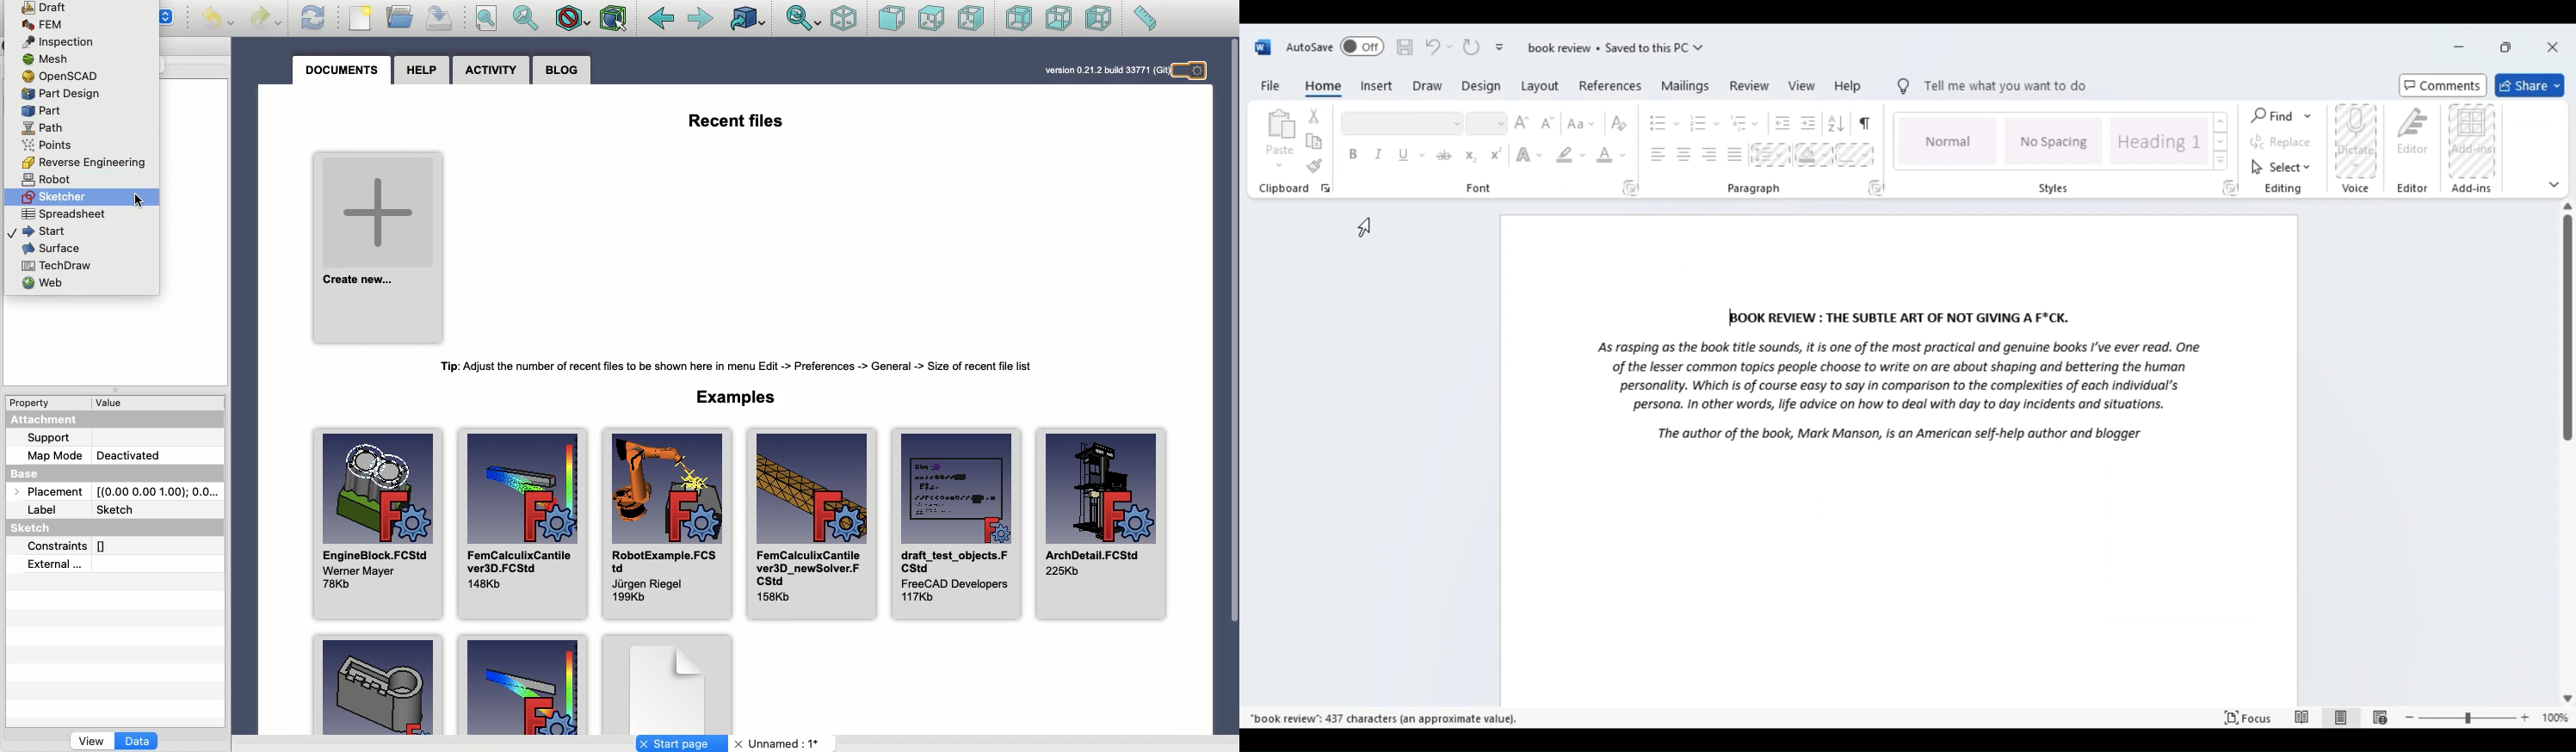  What do you see at coordinates (1194, 71) in the screenshot?
I see `Settings` at bounding box center [1194, 71].